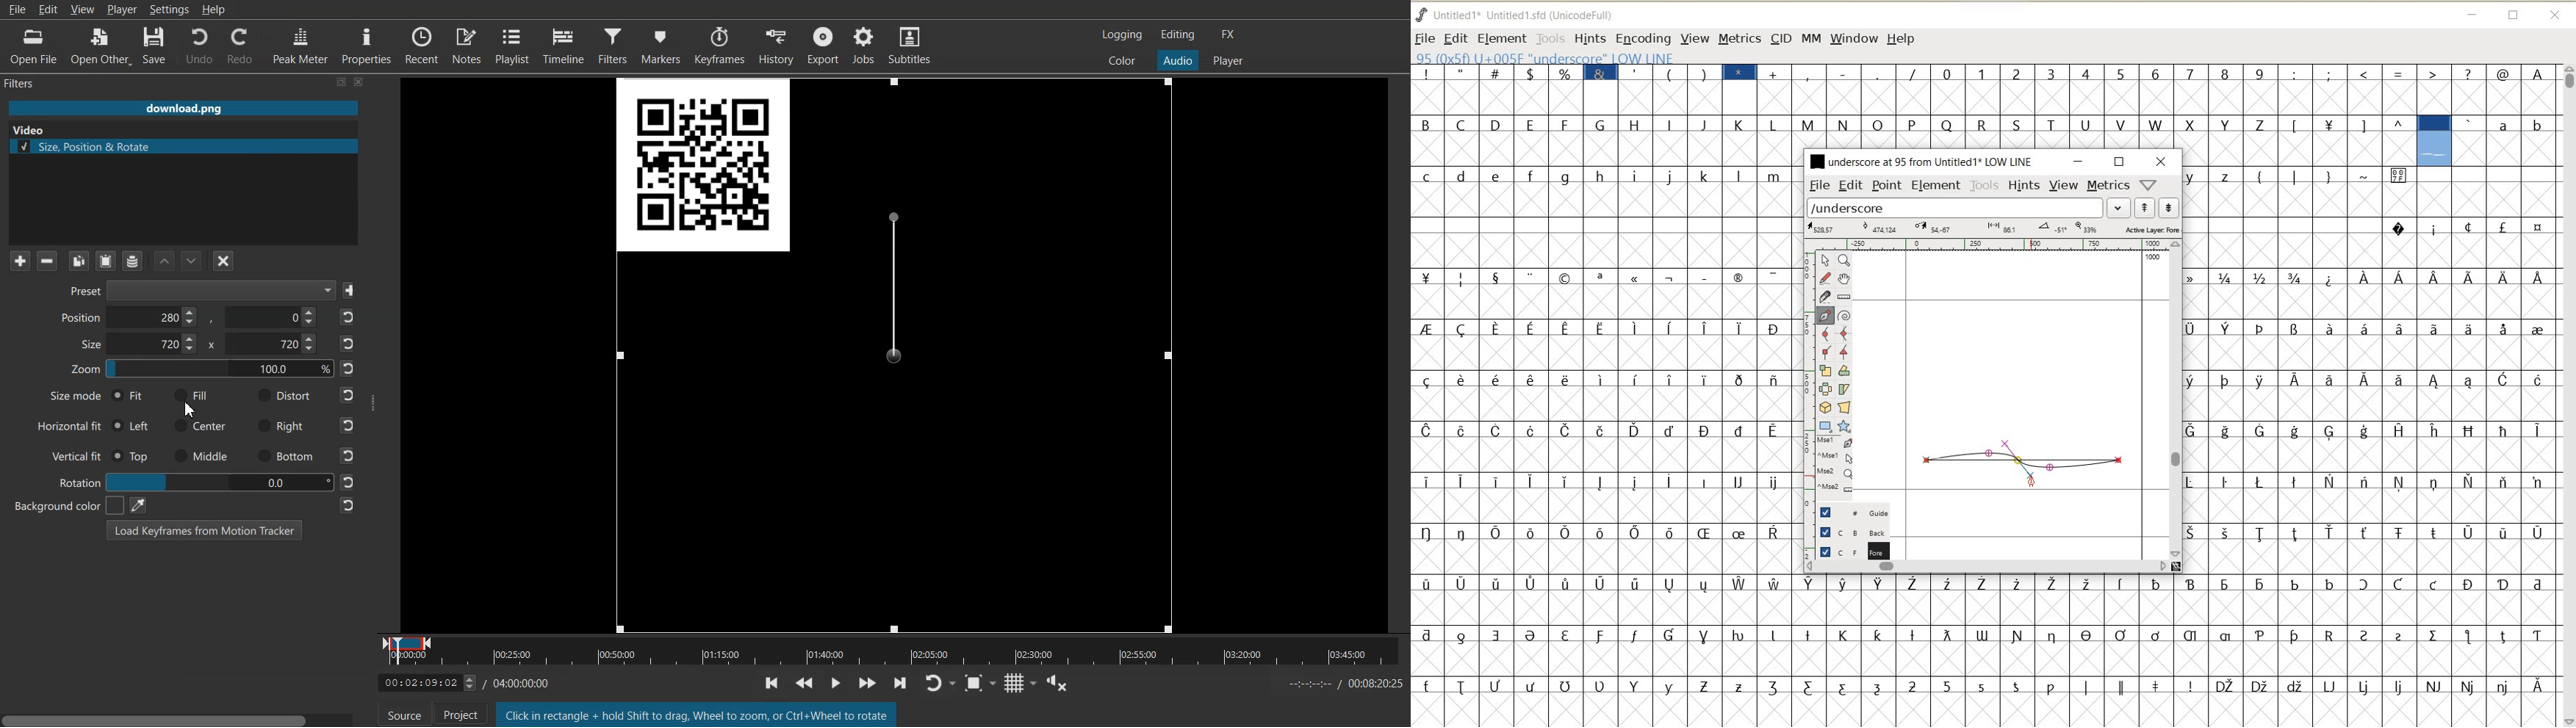  What do you see at coordinates (183, 107) in the screenshot?
I see `File Name` at bounding box center [183, 107].